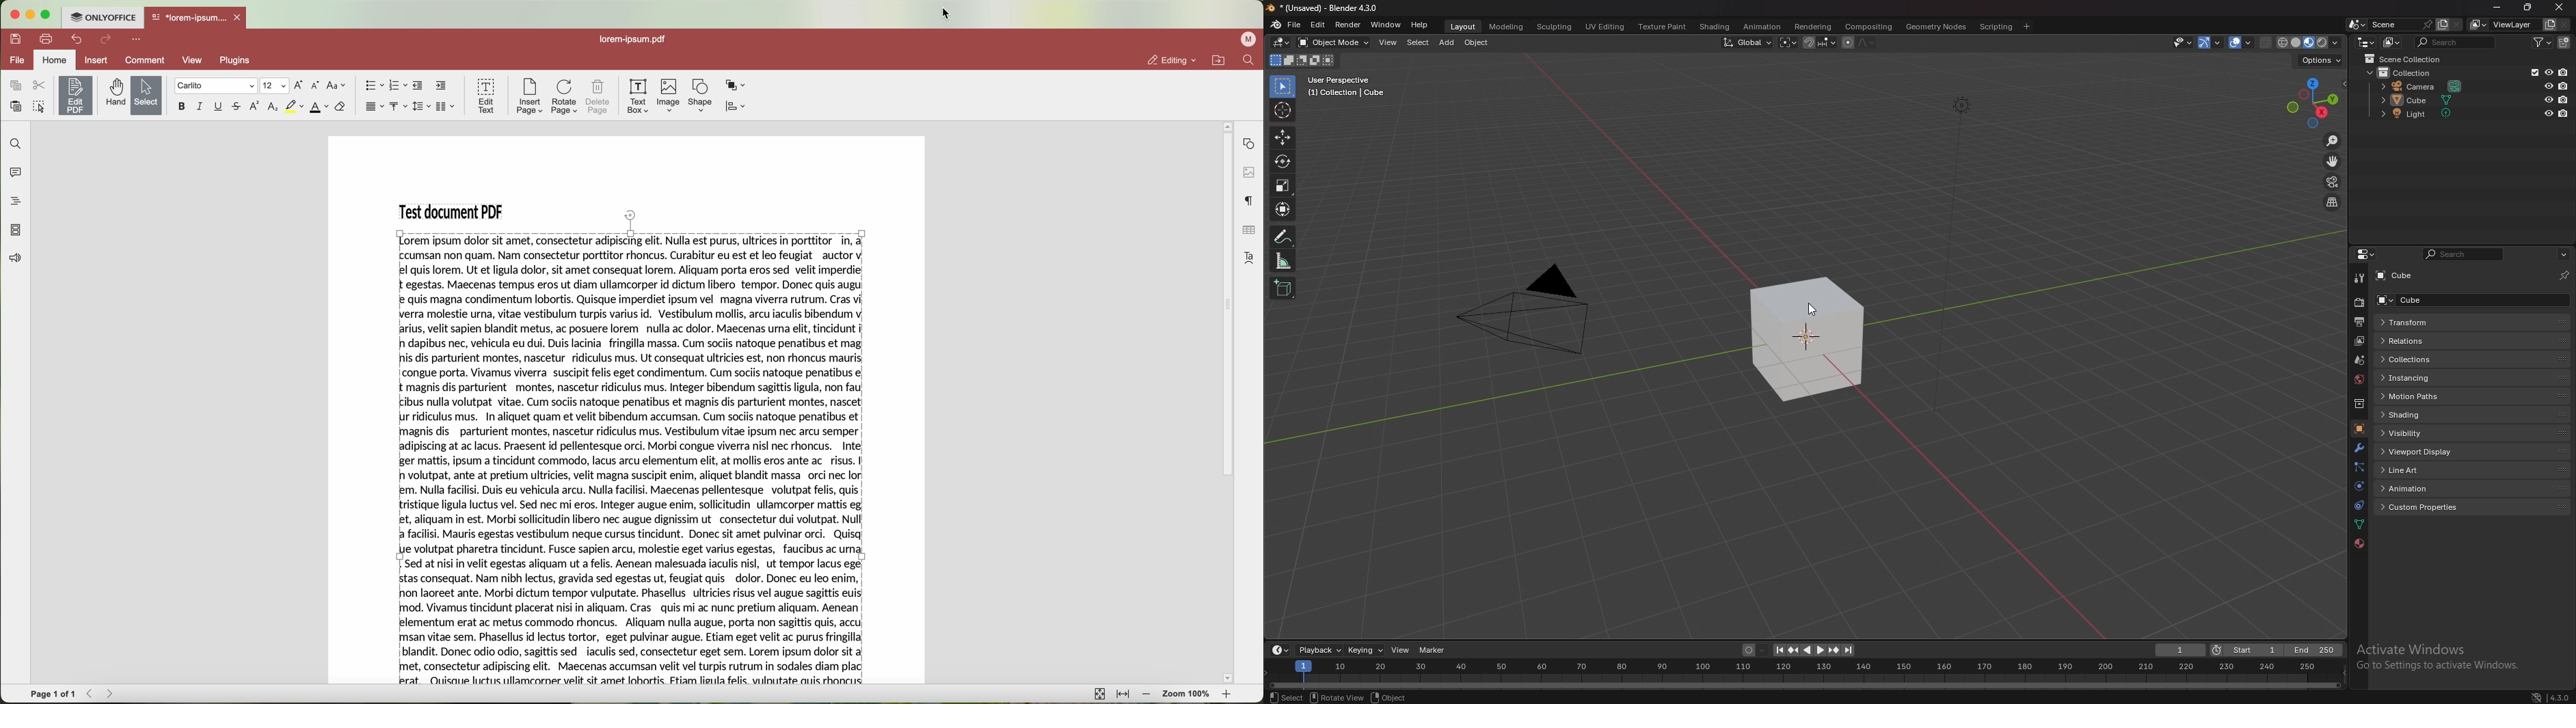 The width and height of the screenshot is (2576, 728). What do you see at coordinates (2357, 342) in the screenshot?
I see `view layer` at bounding box center [2357, 342].